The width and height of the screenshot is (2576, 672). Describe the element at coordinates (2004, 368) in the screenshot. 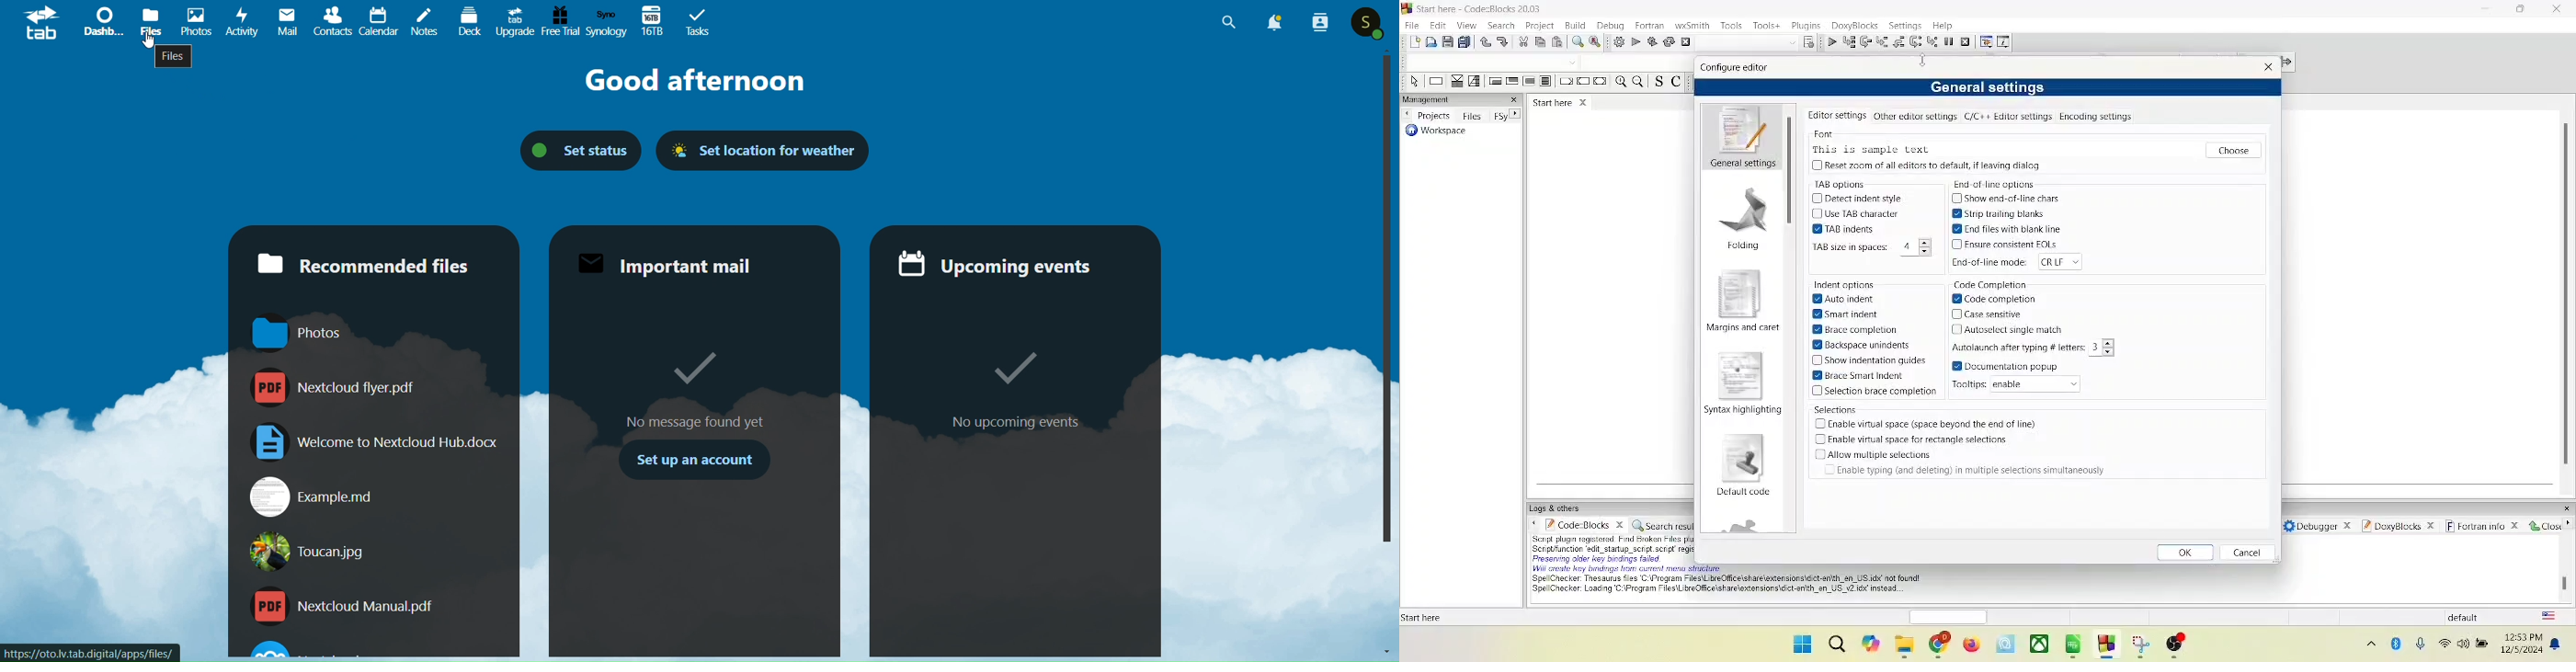

I see `documentation` at that location.